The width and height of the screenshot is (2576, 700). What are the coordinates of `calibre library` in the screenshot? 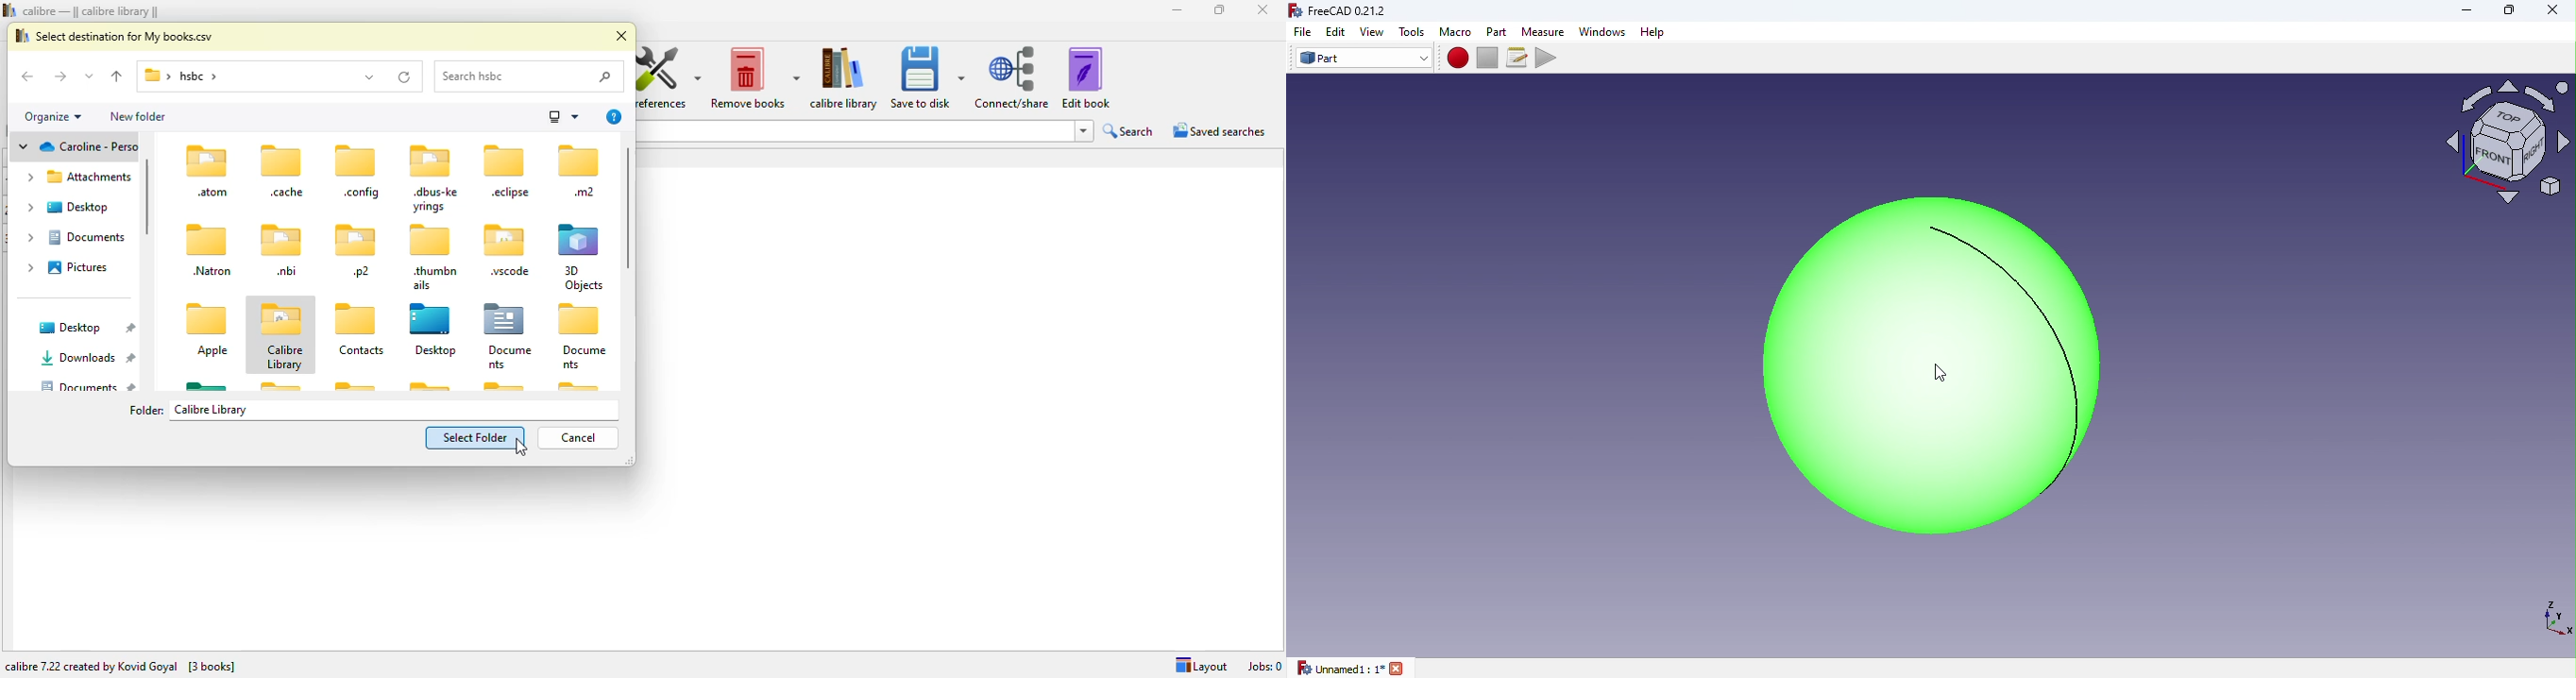 It's located at (314, 319).